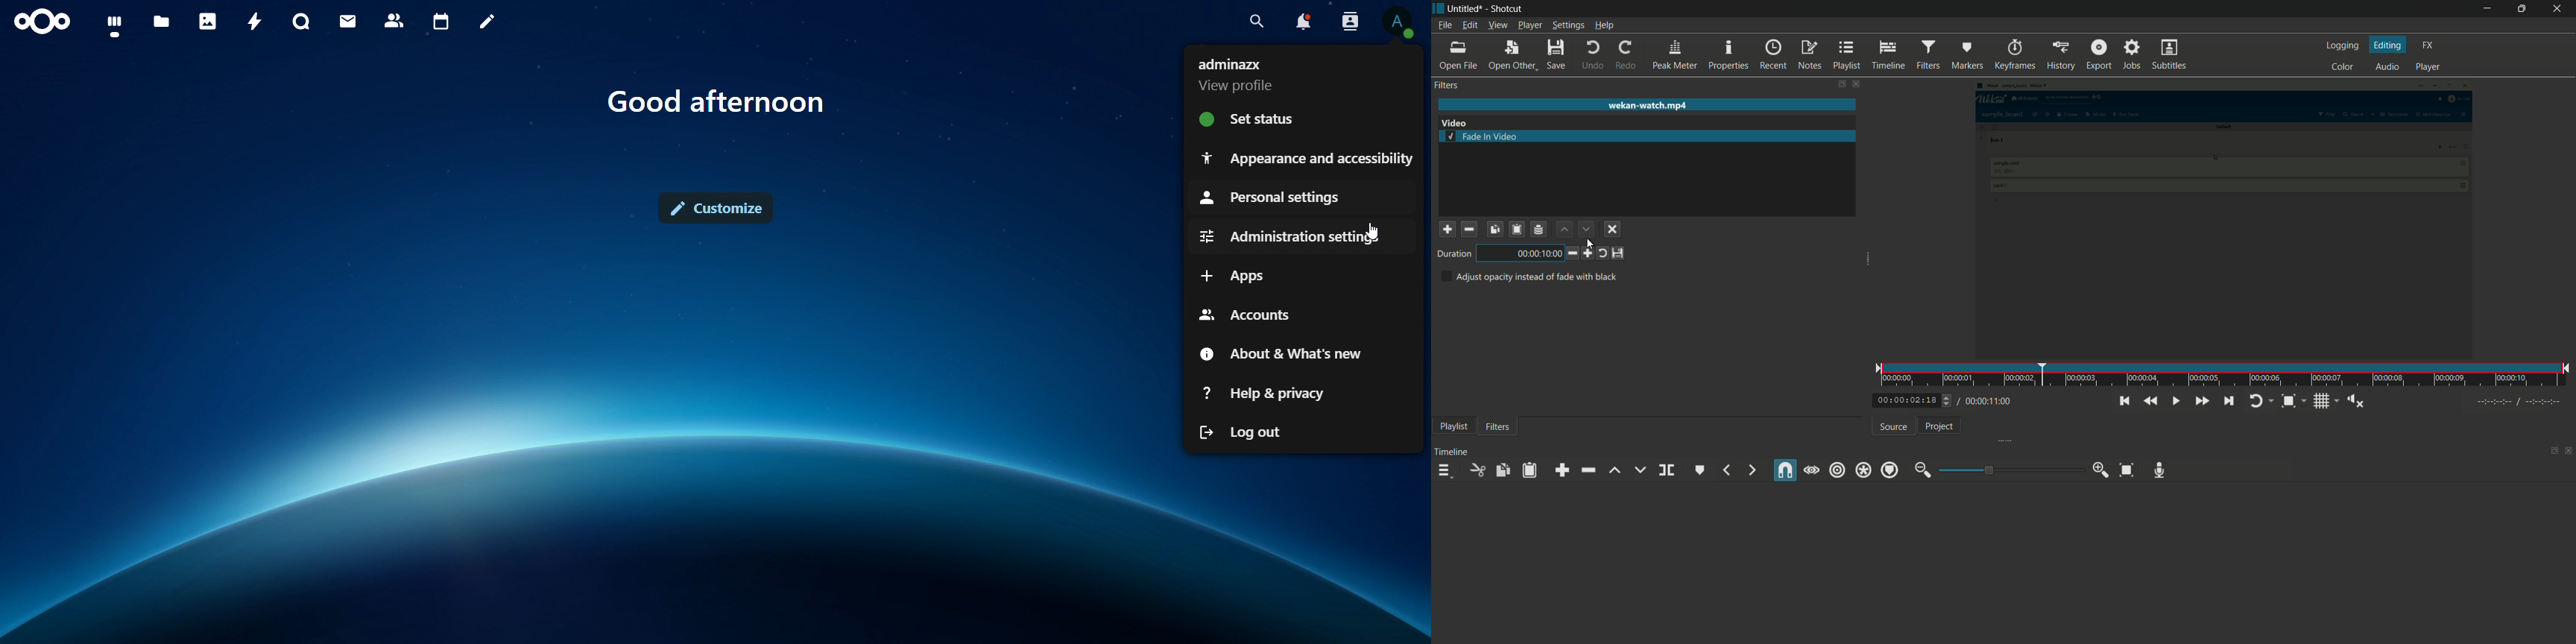 The image size is (2576, 644). What do you see at coordinates (715, 207) in the screenshot?
I see `customize` at bounding box center [715, 207].